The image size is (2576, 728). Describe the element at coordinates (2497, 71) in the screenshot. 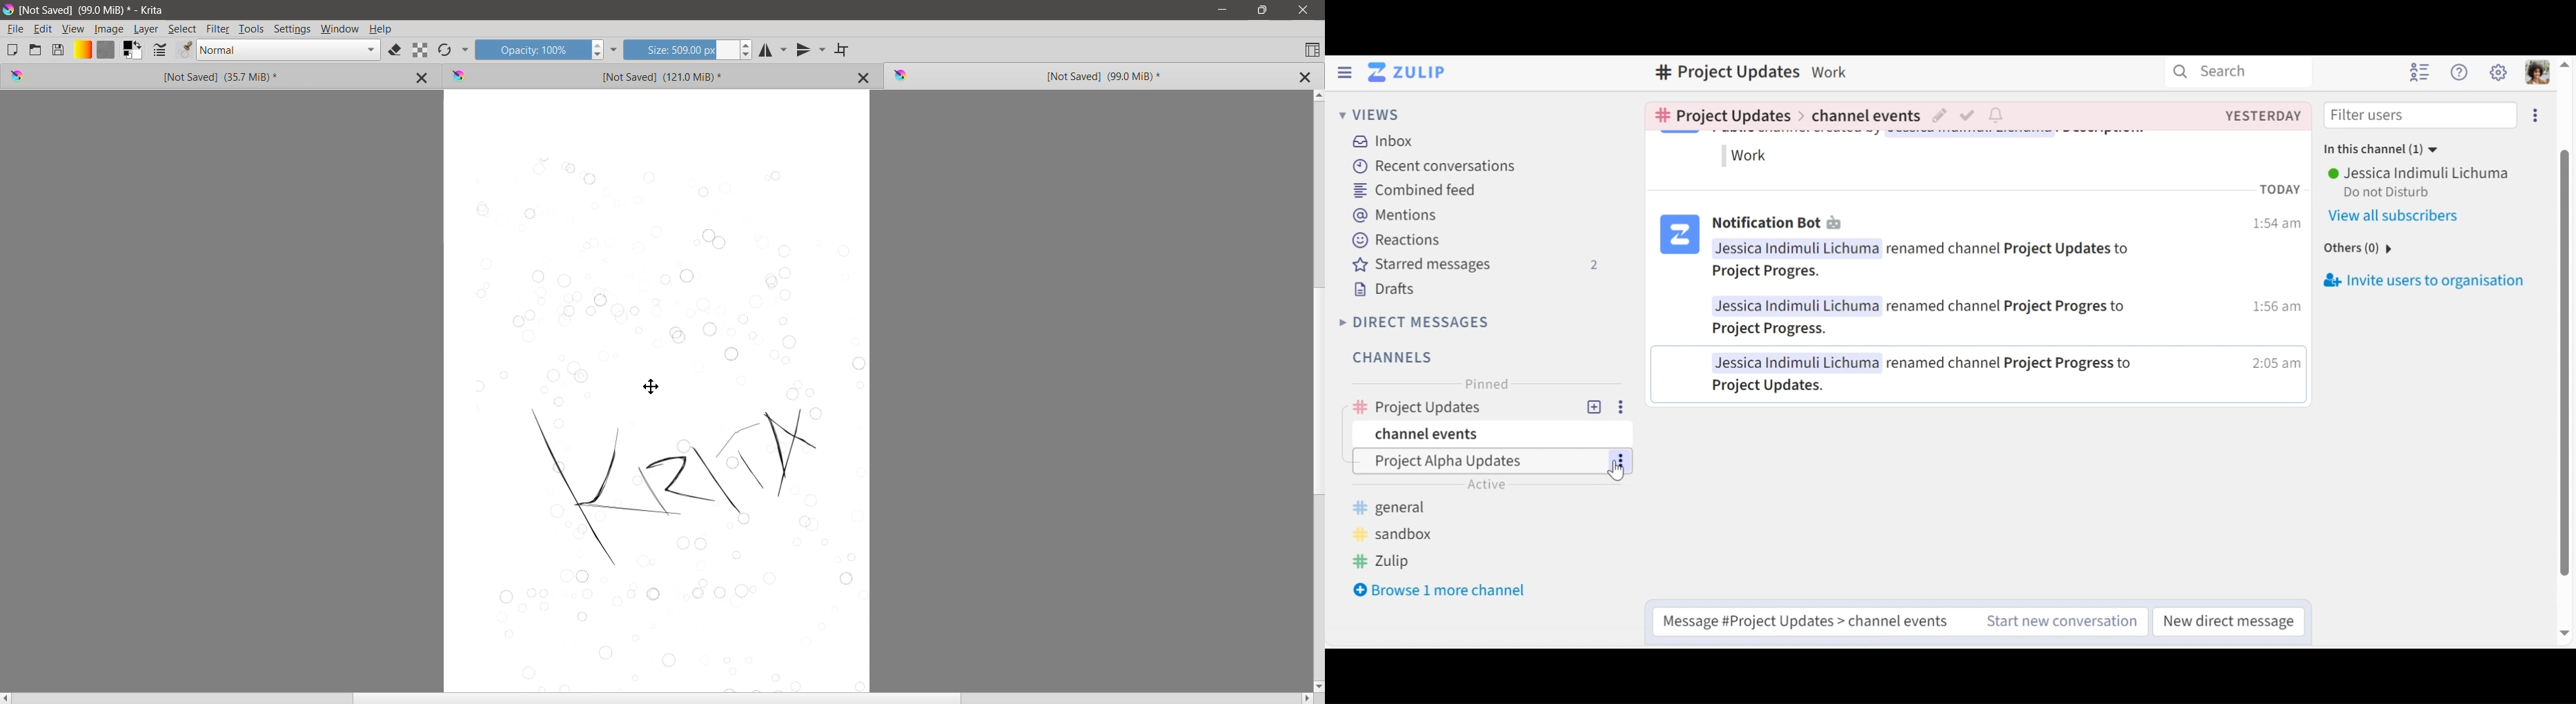

I see `Main menu` at that location.